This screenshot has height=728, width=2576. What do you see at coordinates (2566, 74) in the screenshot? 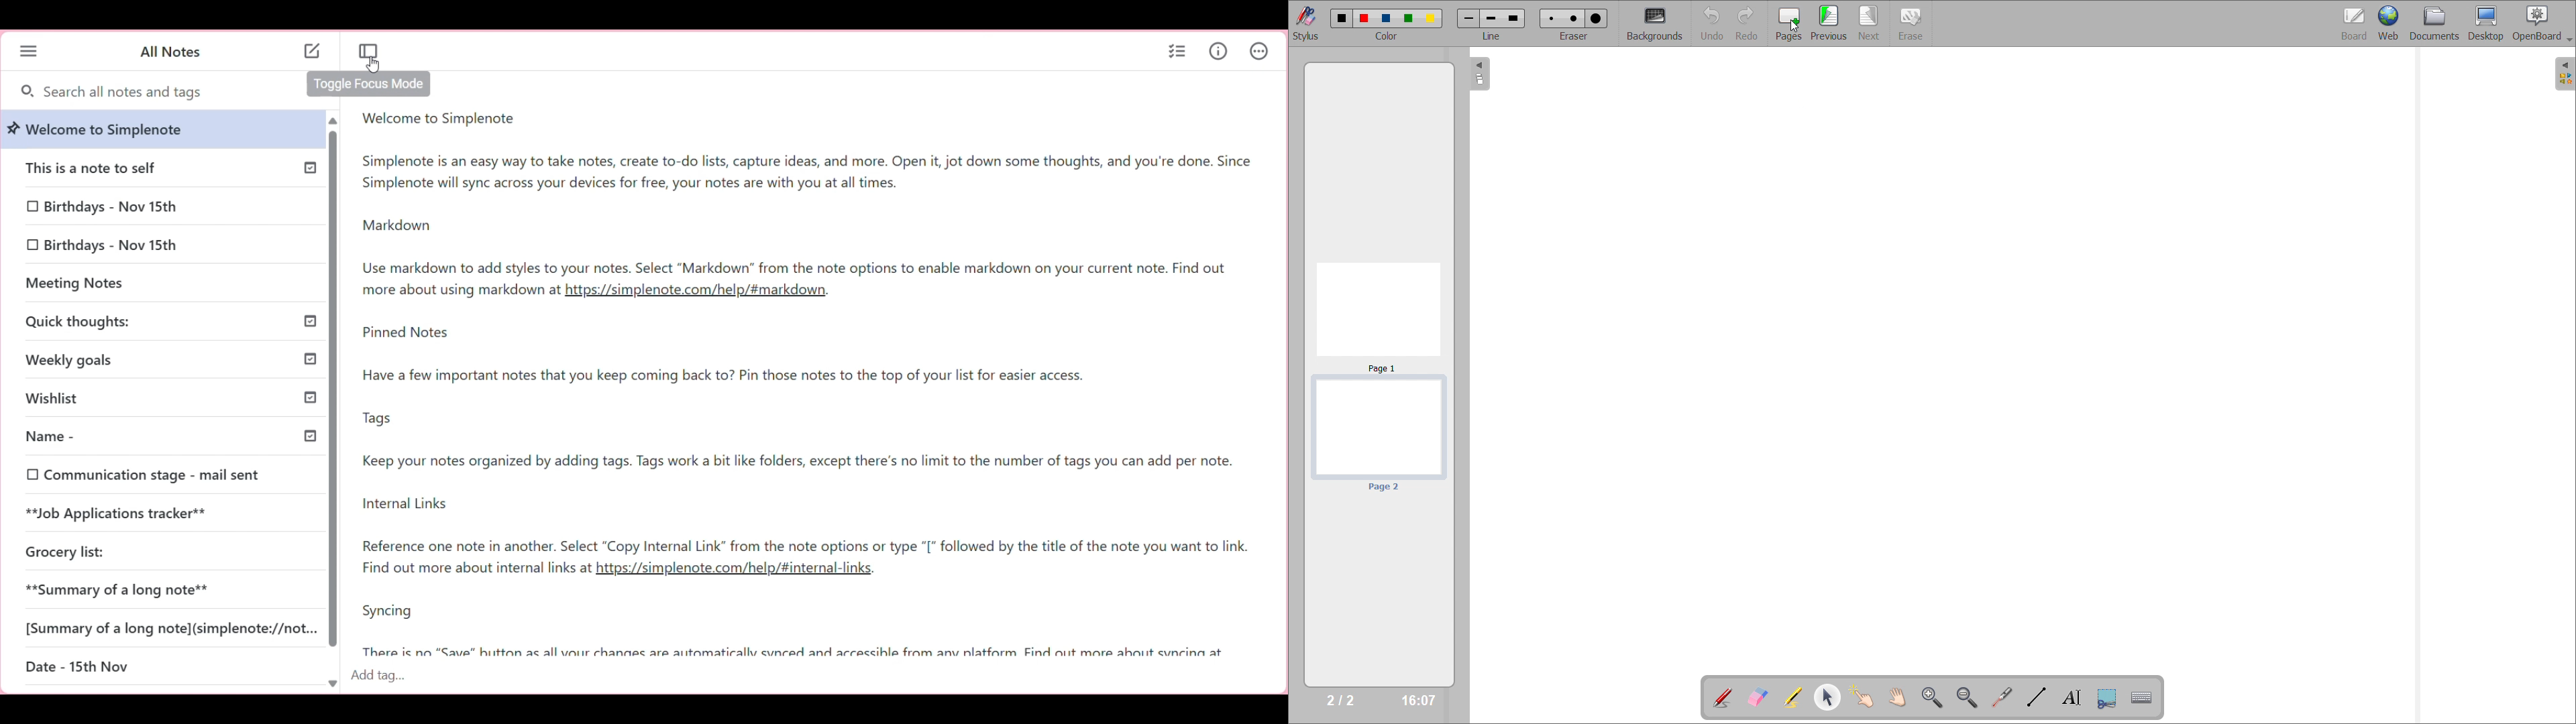
I see `open folders view` at bounding box center [2566, 74].